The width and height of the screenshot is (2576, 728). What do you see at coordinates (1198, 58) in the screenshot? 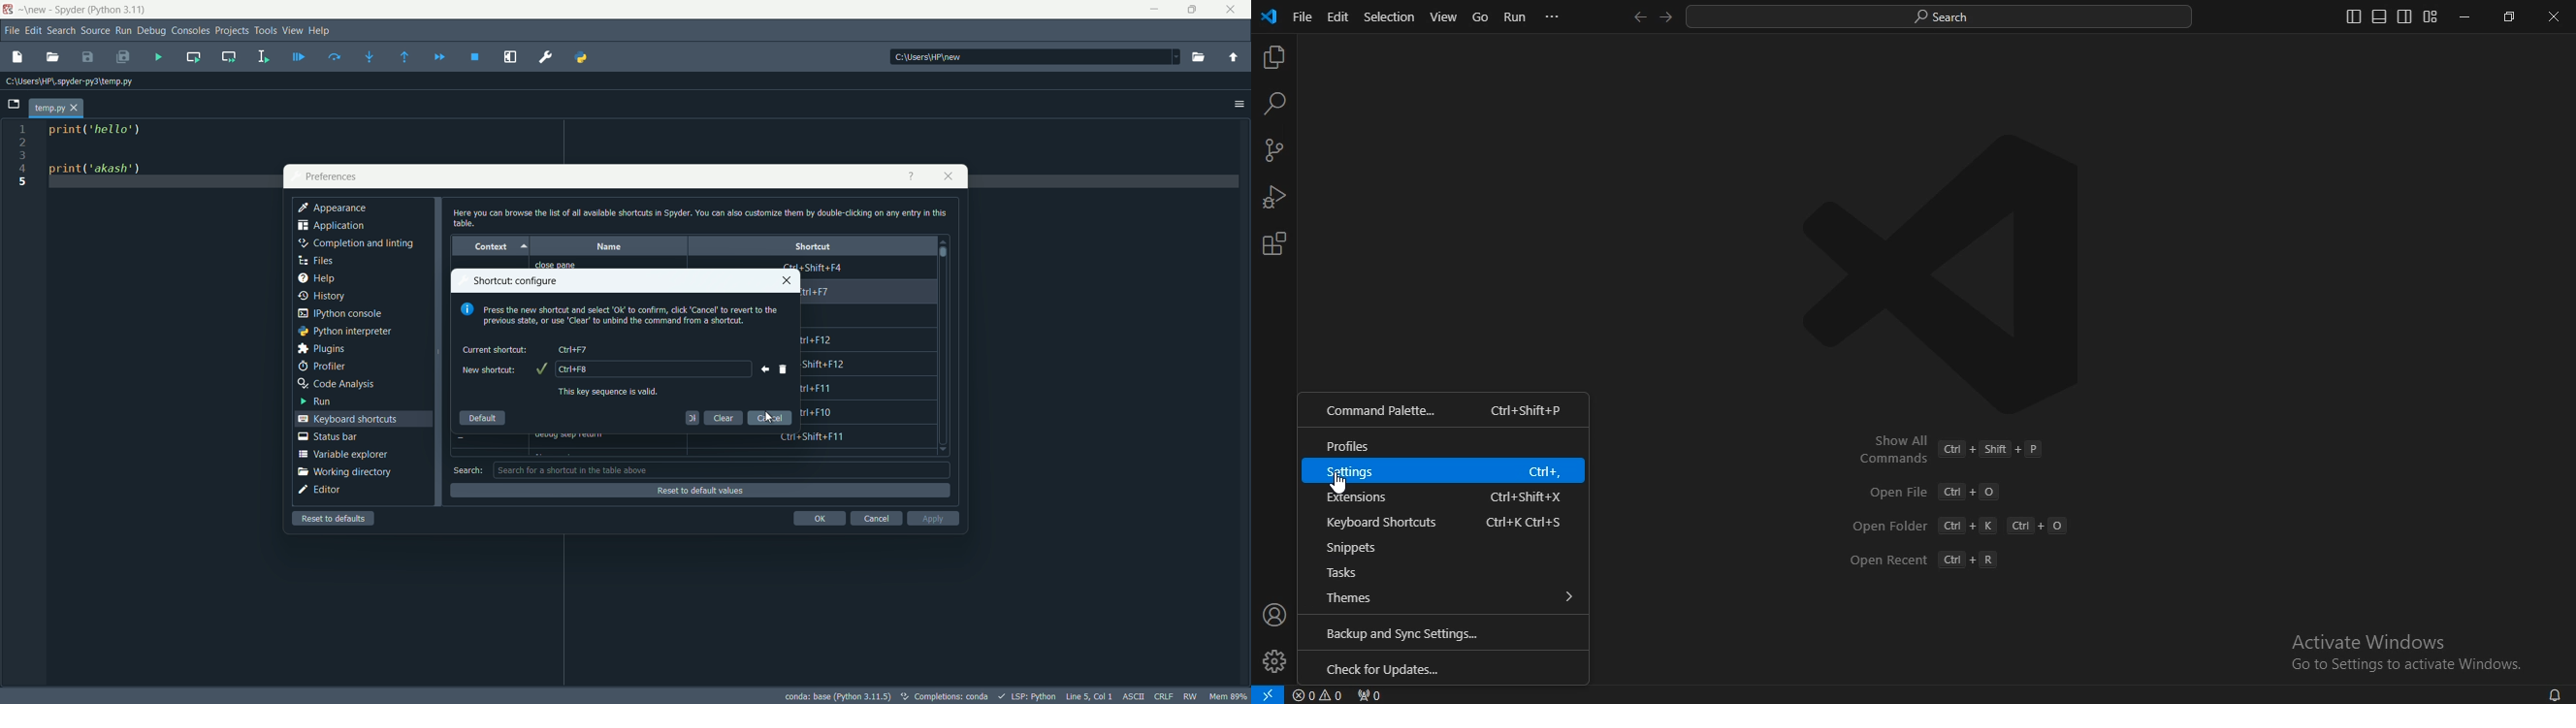
I see `browse directory` at bounding box center [1198, 58].